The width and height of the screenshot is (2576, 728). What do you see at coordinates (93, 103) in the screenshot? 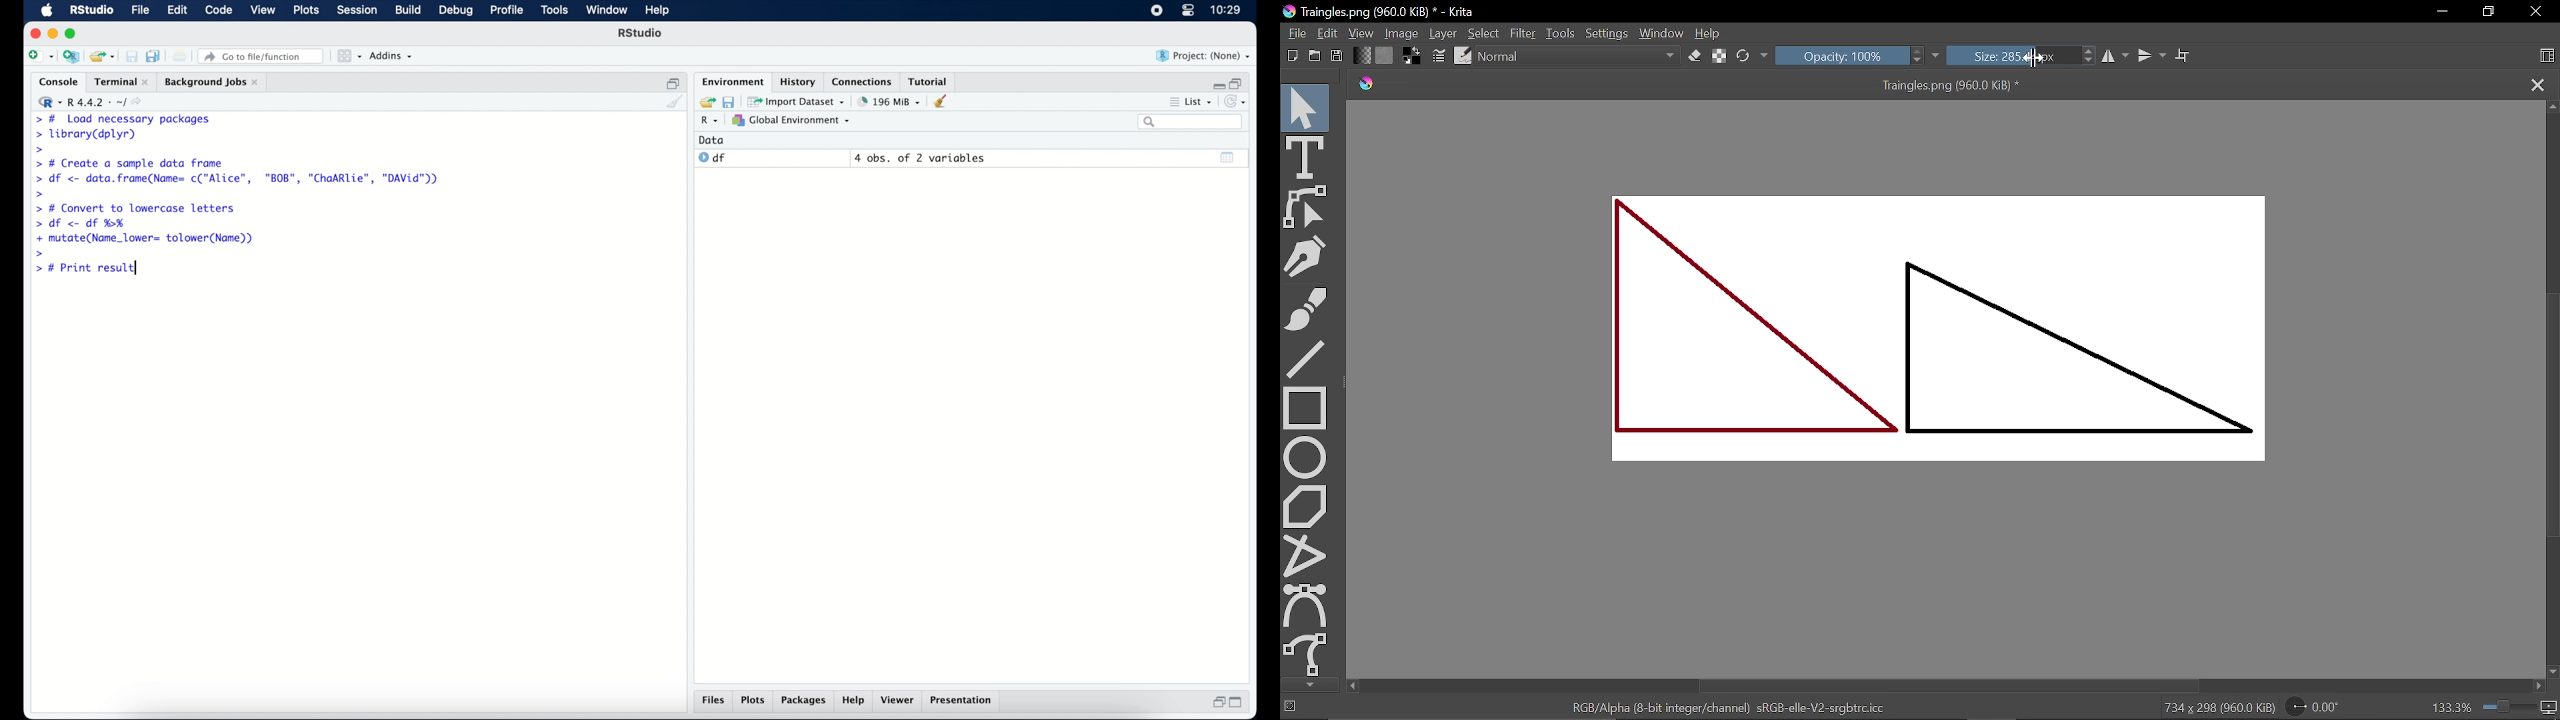
I see `R 4.4.2` at bounding box center [93, 103].